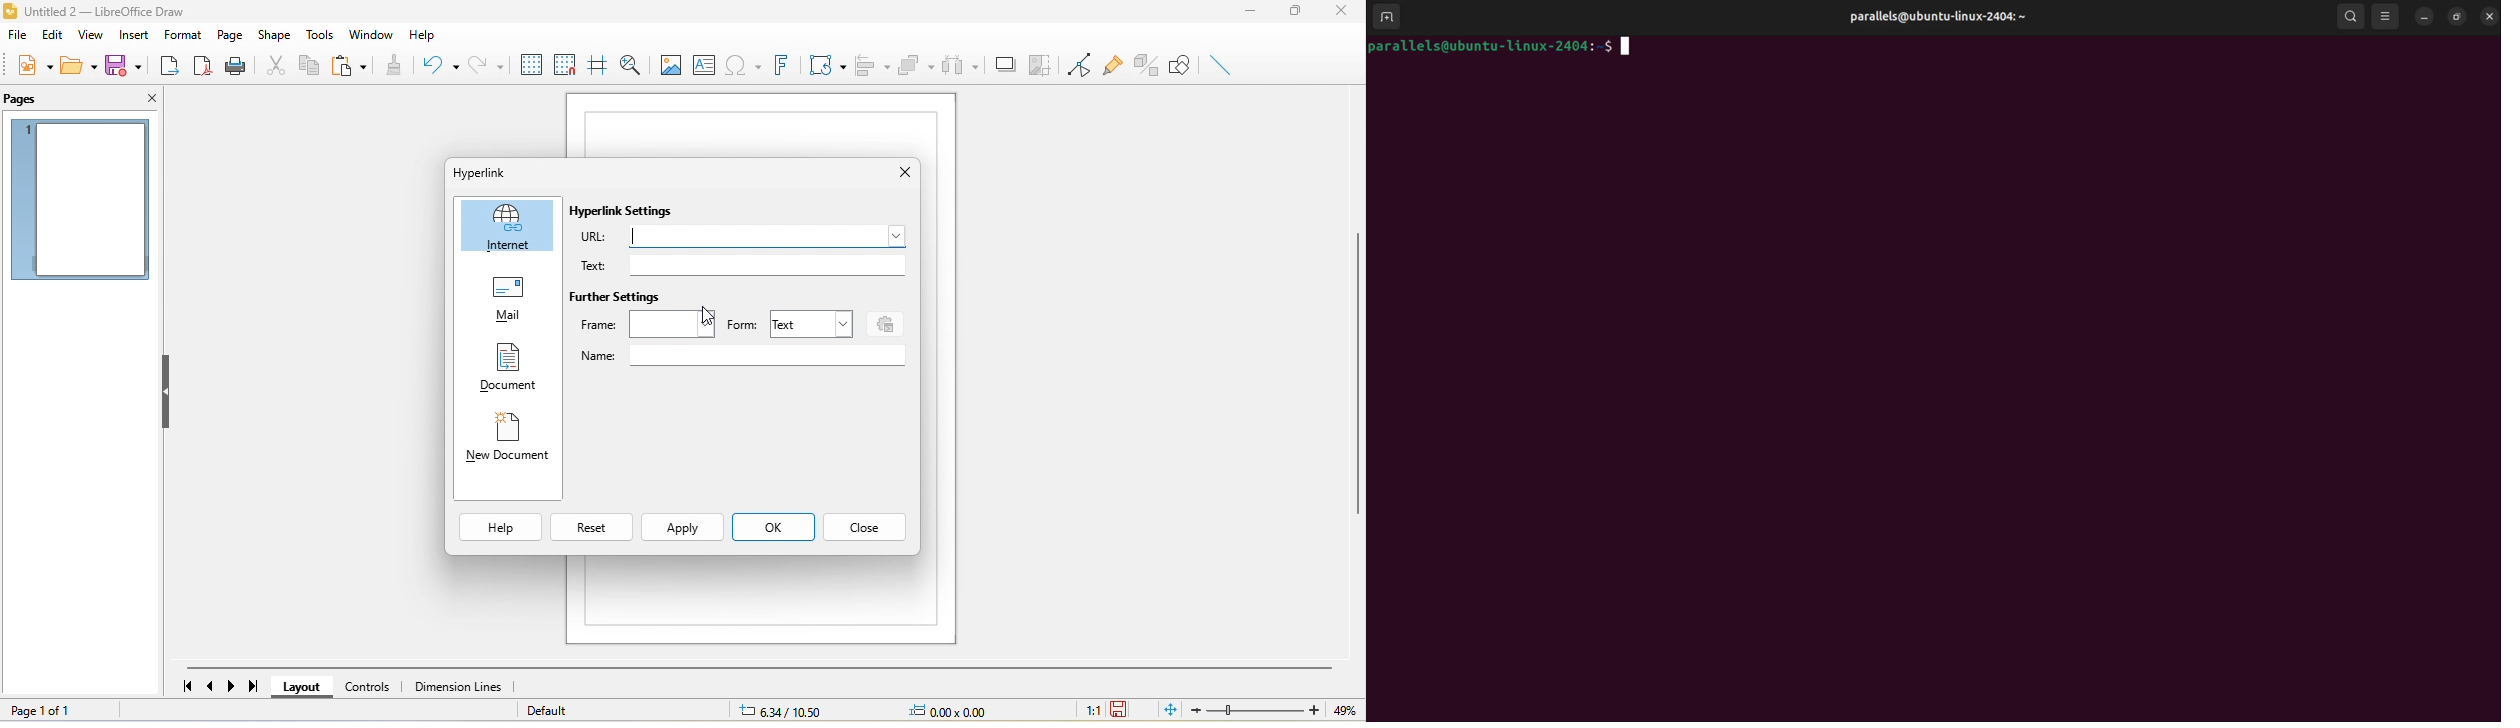 The width and height of the screenshot is (2520, 728). I want to click on toggle point edit mode, so click(1075, 63).